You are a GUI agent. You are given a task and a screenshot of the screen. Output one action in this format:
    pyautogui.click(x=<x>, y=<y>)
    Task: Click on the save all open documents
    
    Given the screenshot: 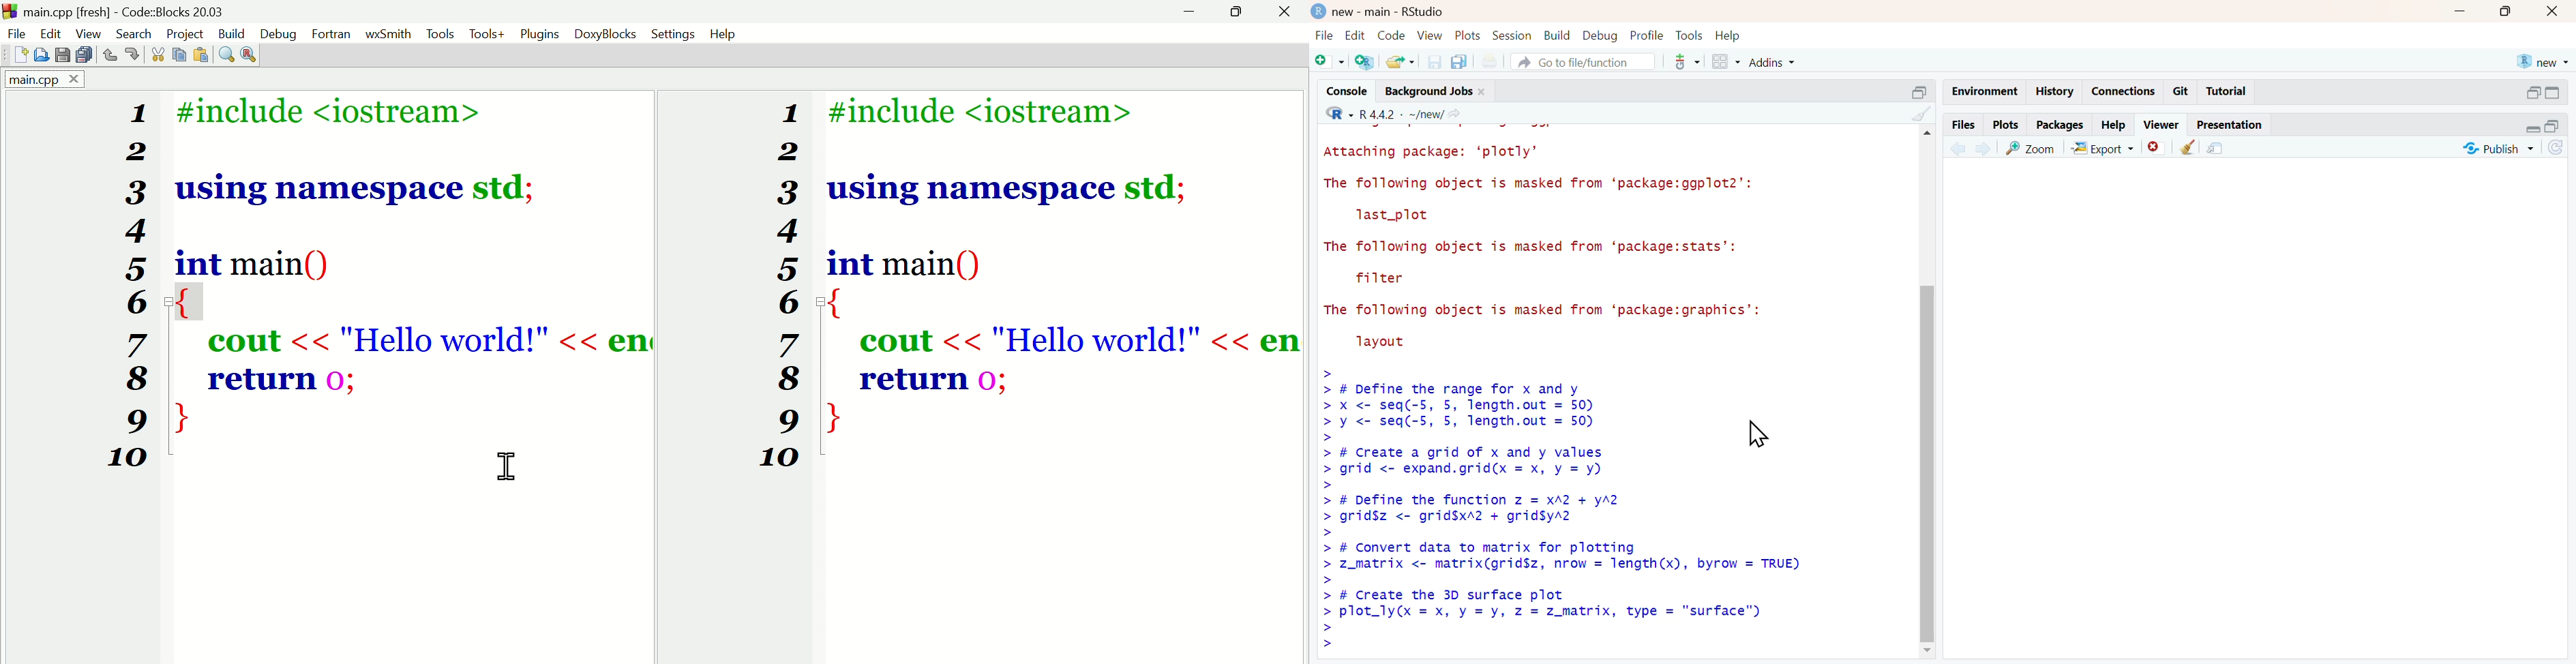 What is the action you would take?
    pyautogui.click(x=1462, y=61)
    